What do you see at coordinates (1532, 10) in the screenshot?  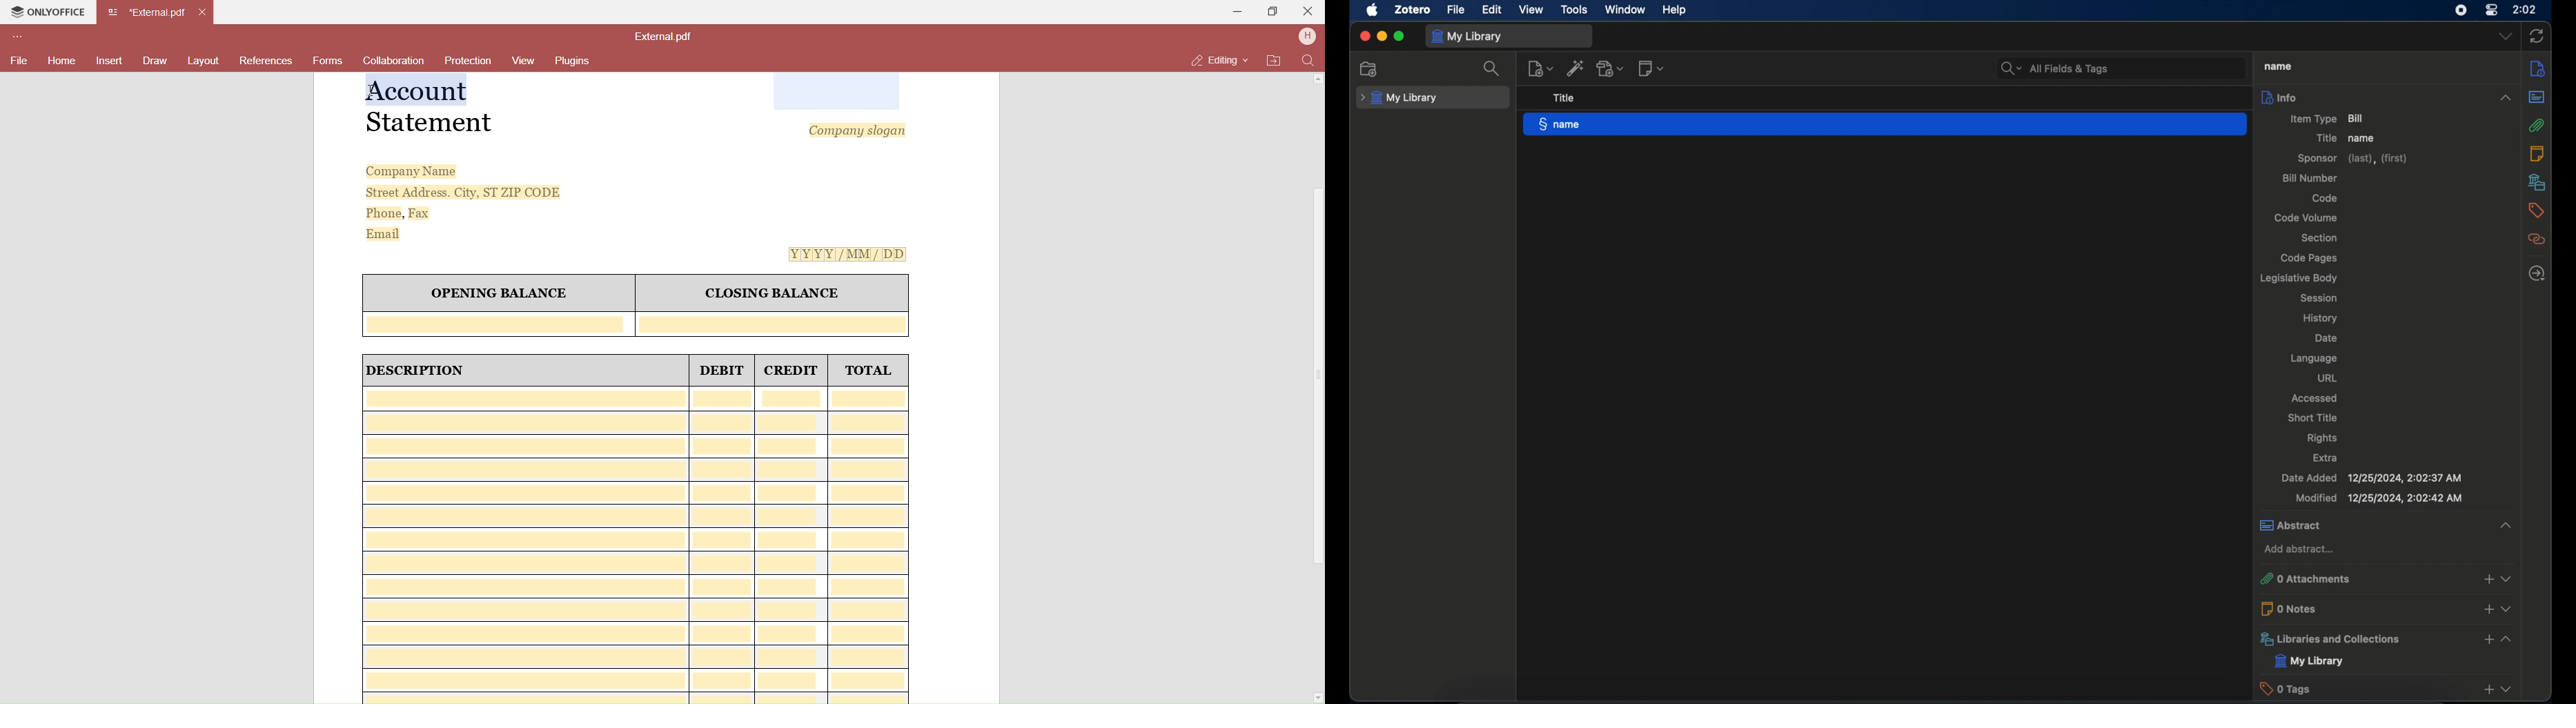 I see `view` at bounding box center [1532, 10].